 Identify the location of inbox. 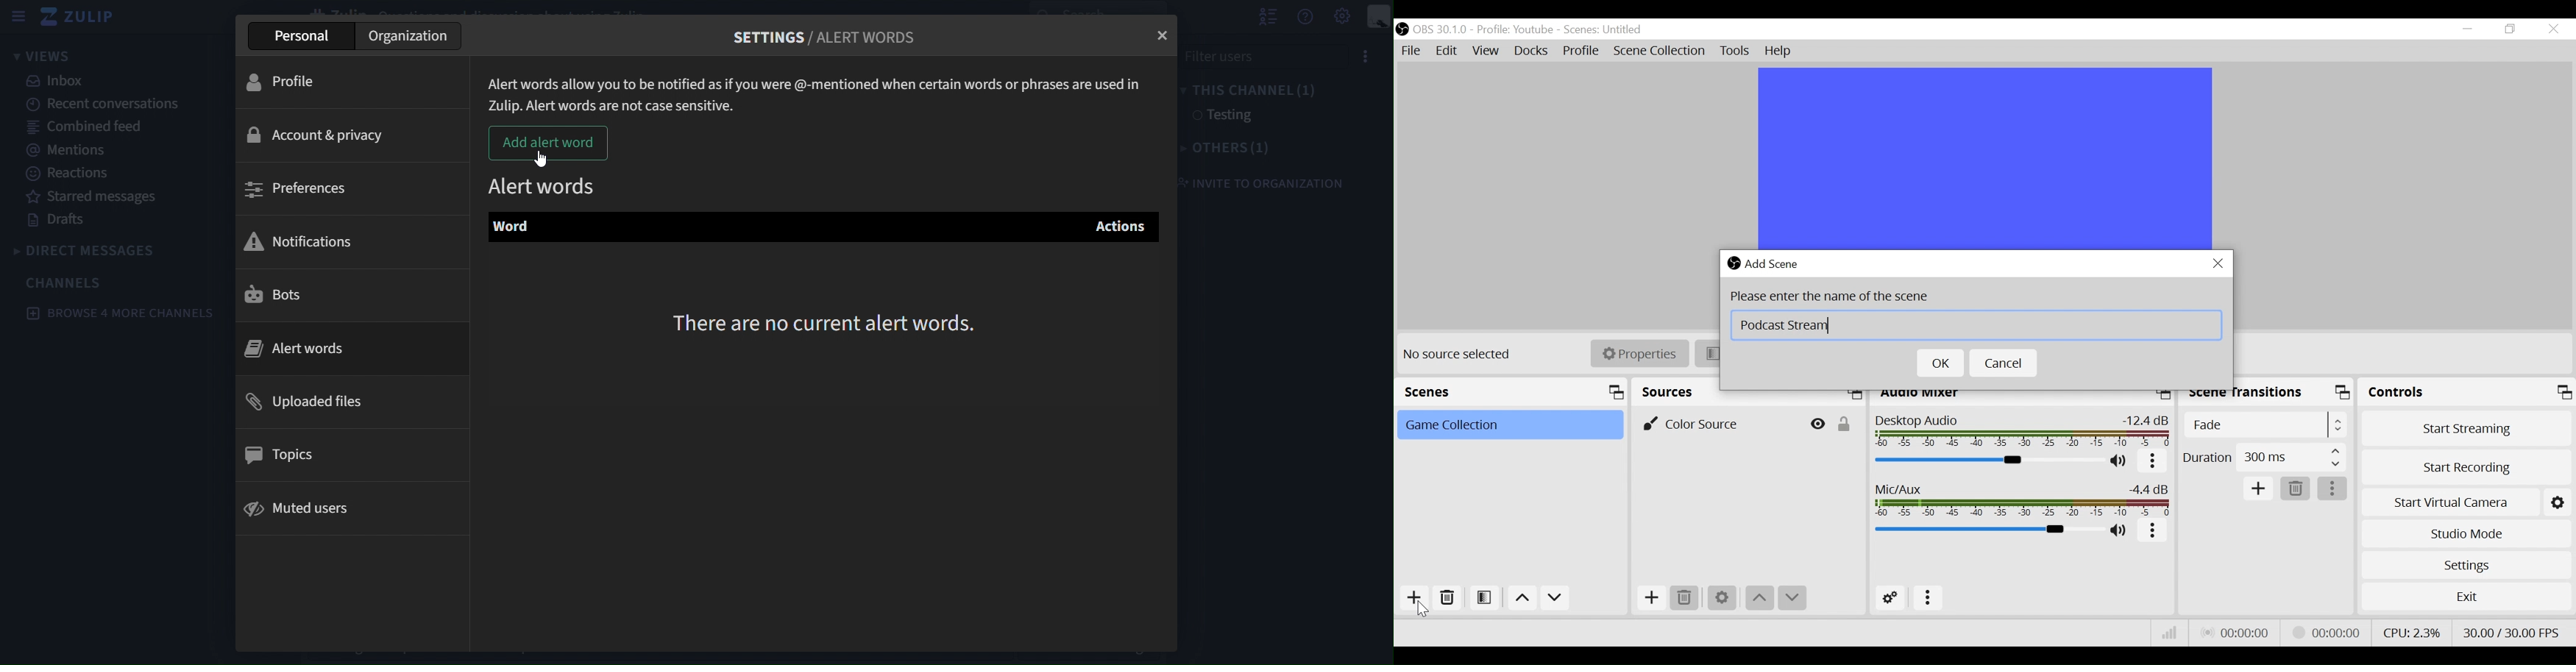
(57, 82).